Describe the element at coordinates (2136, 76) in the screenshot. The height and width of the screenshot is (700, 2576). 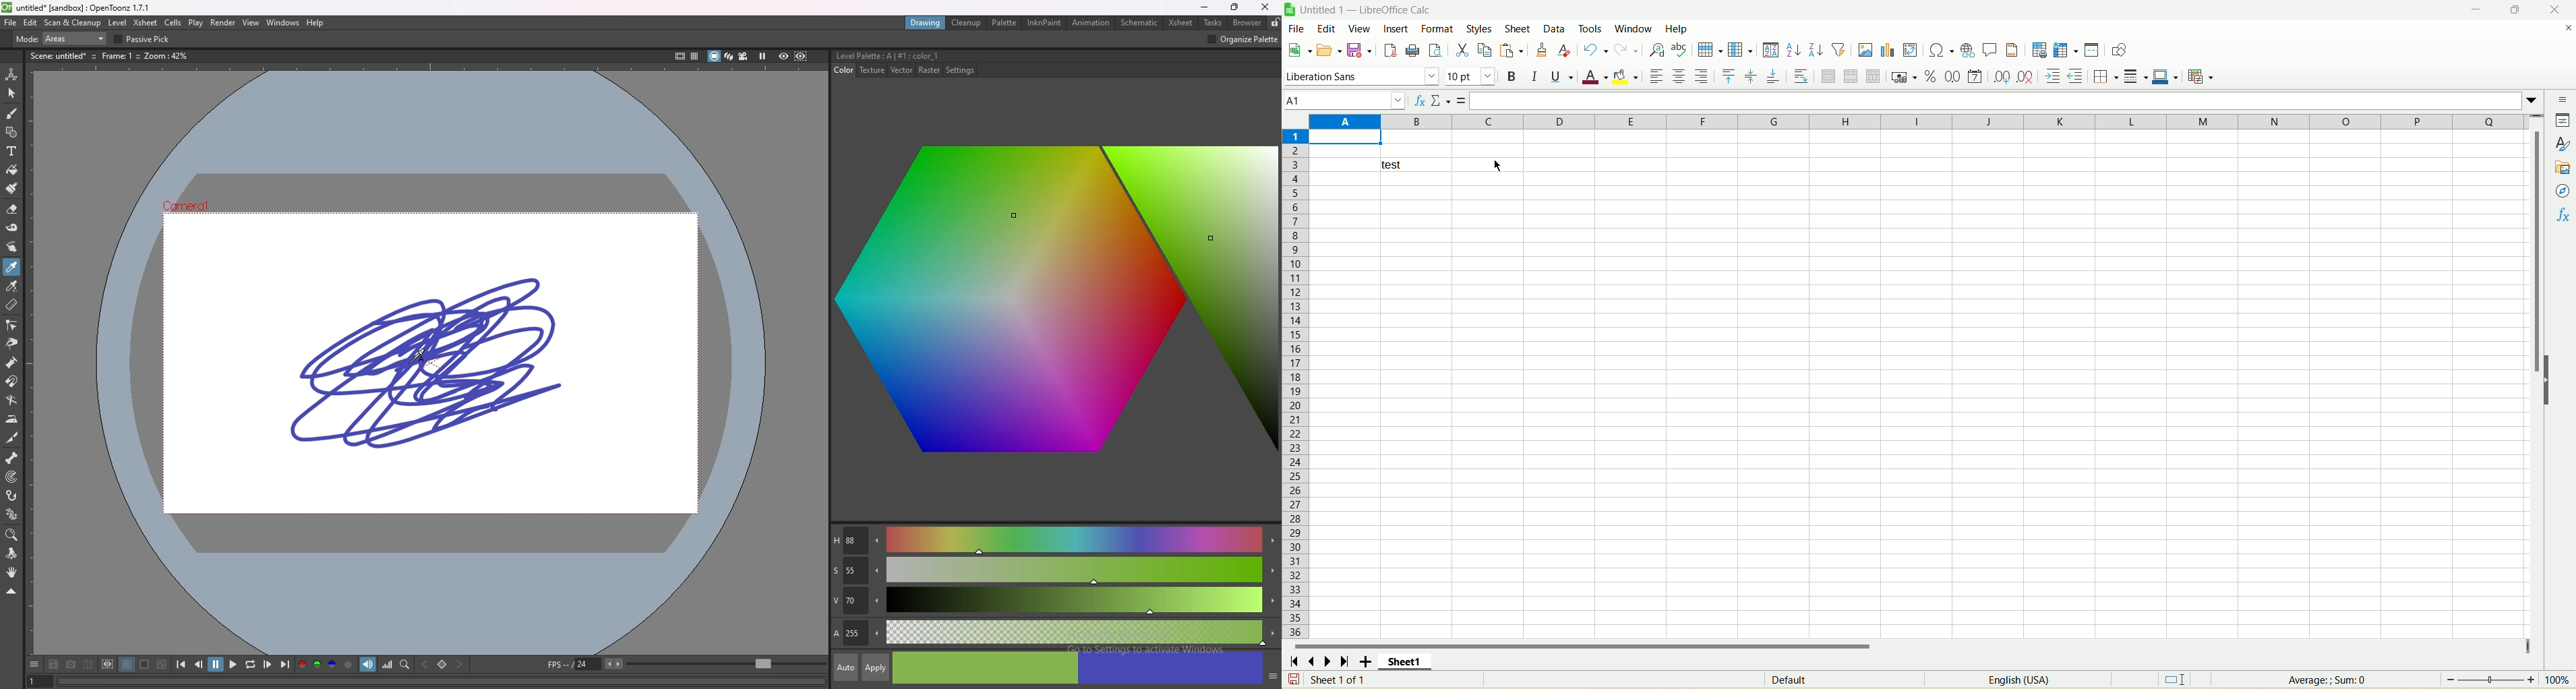
I see `border style` at that location.